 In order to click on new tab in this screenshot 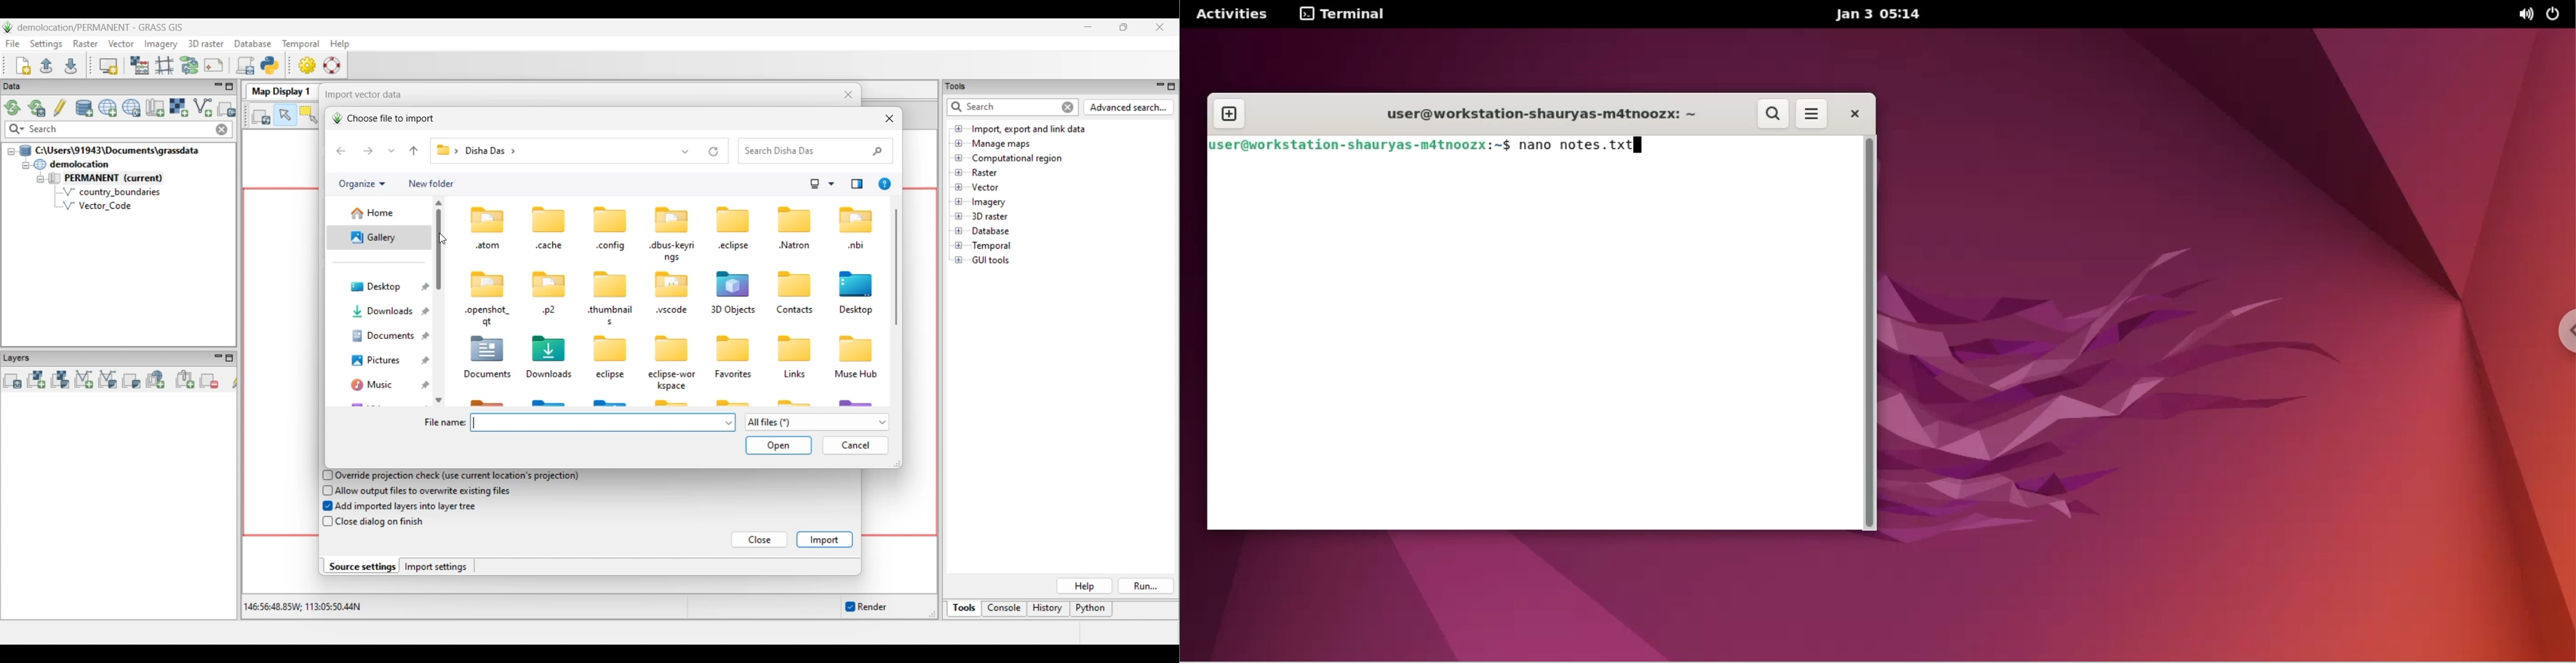, I will do `click(1228, 116)`.